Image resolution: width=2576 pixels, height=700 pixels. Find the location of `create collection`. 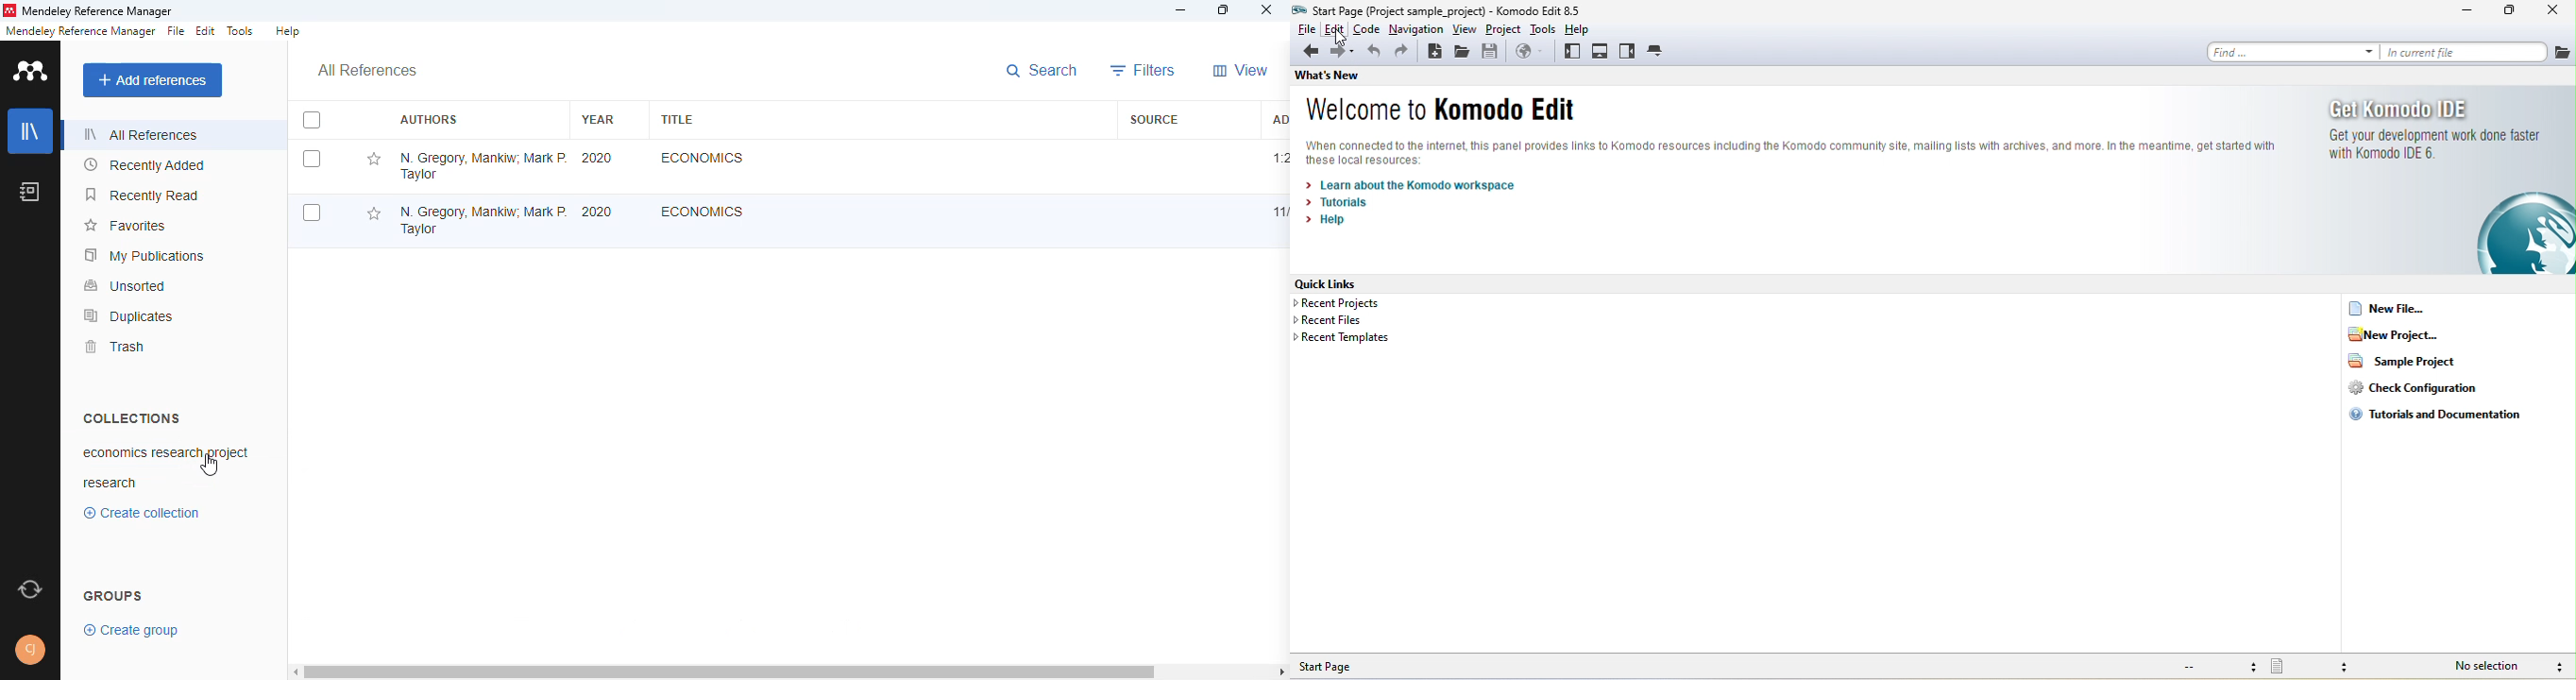

create collection is located at coordinates (146, 513).